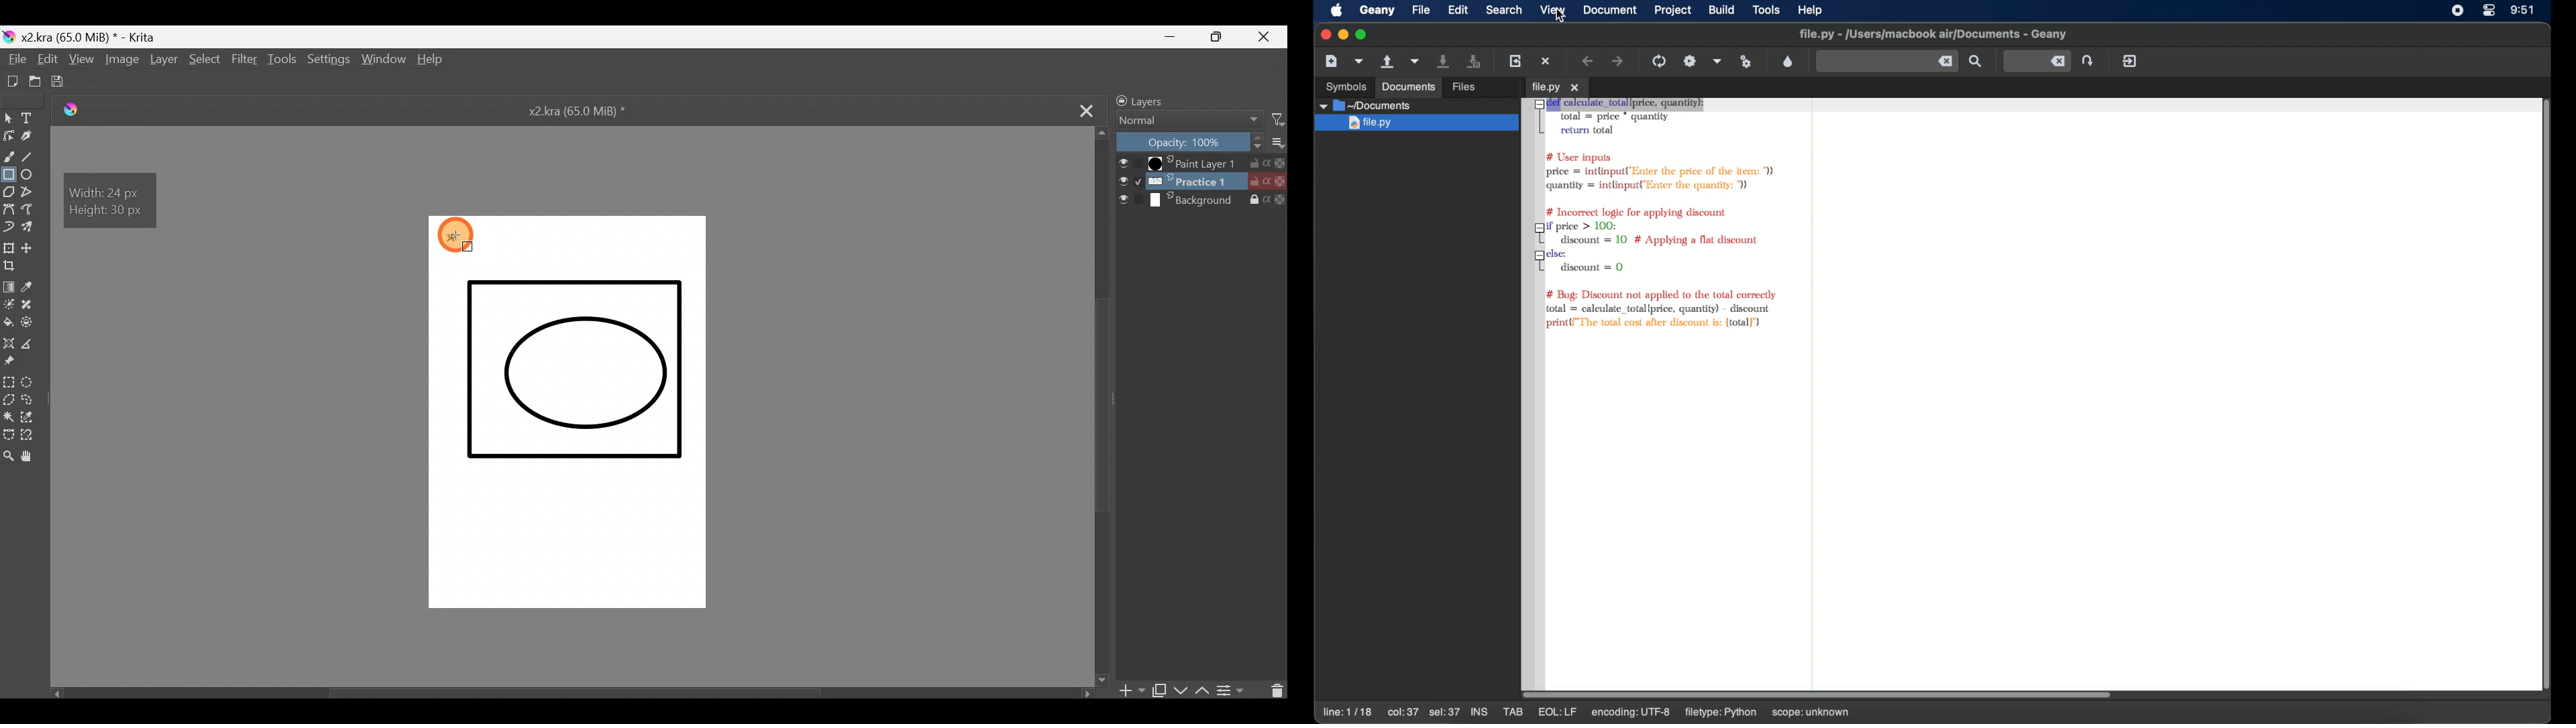  What do you see at coordinates (44, 59) in the screenshot?
I see `Edit` at bounding box center [44, 59].